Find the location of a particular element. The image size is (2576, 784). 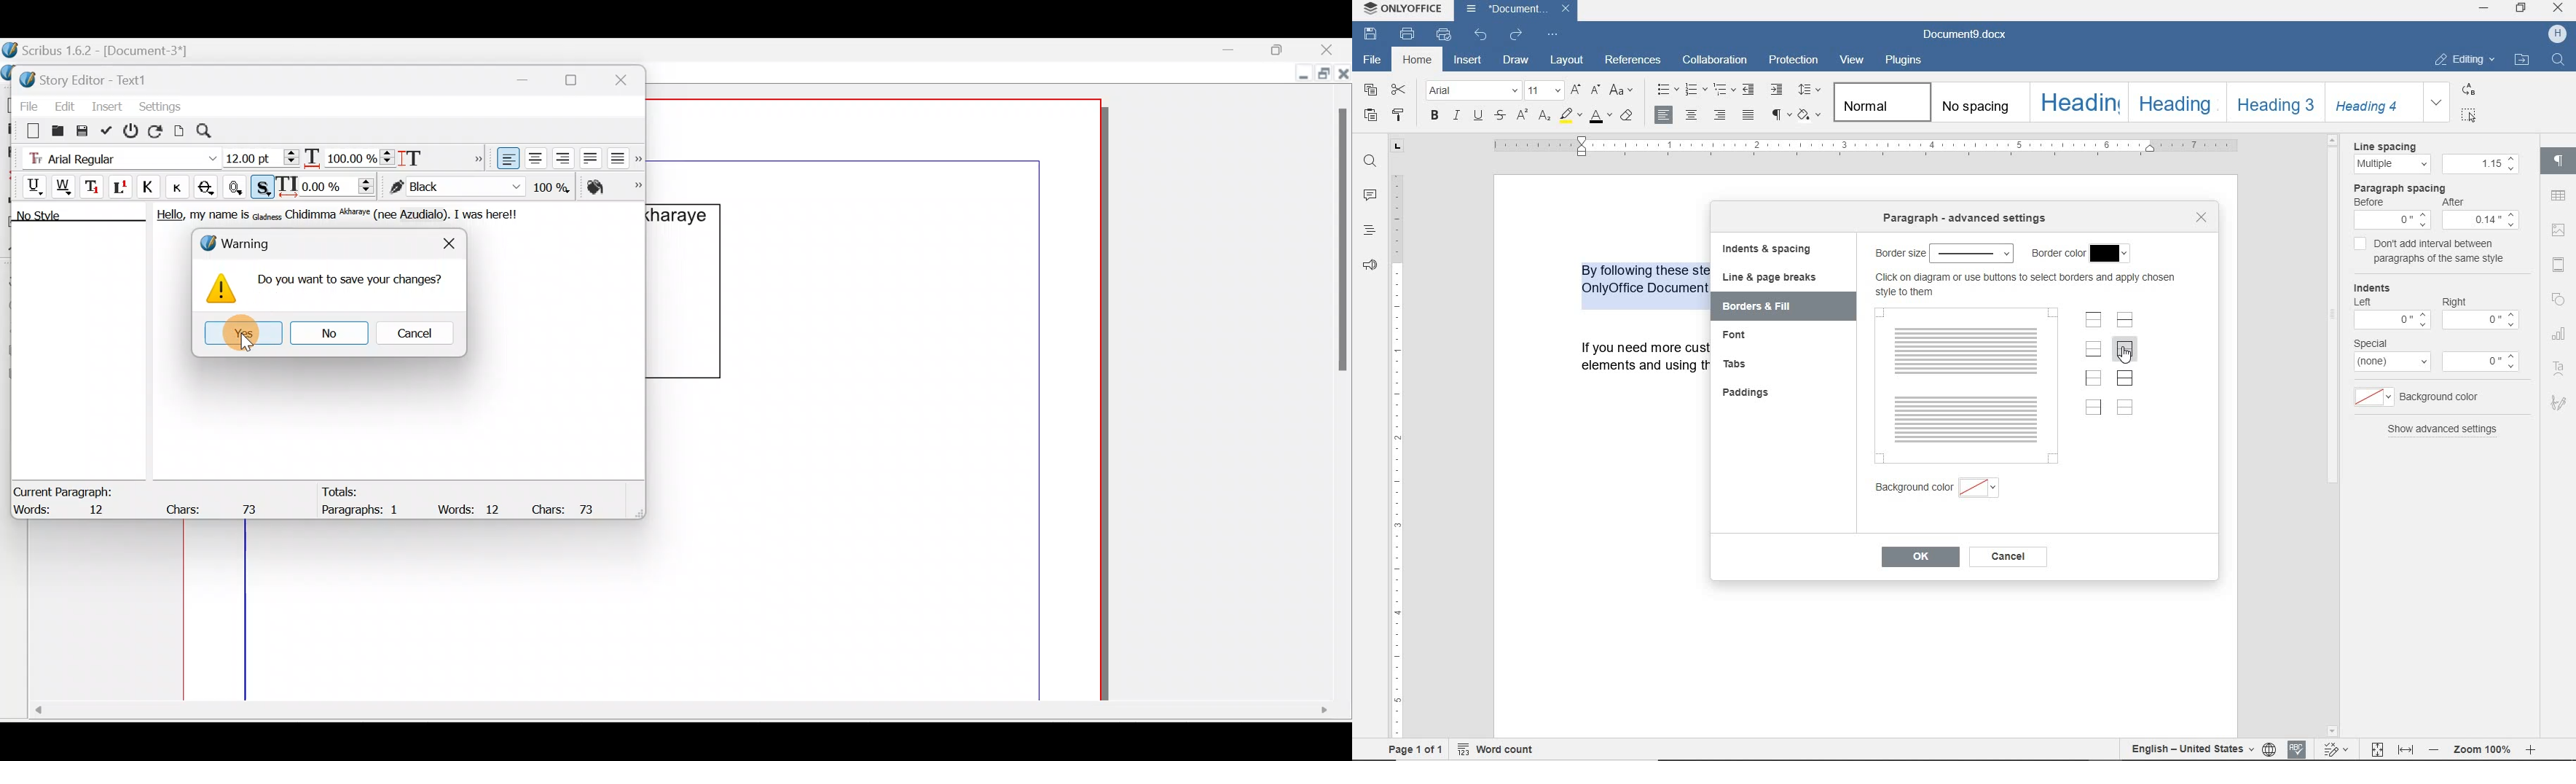

Maximize is located at coordinates (1285, 49).